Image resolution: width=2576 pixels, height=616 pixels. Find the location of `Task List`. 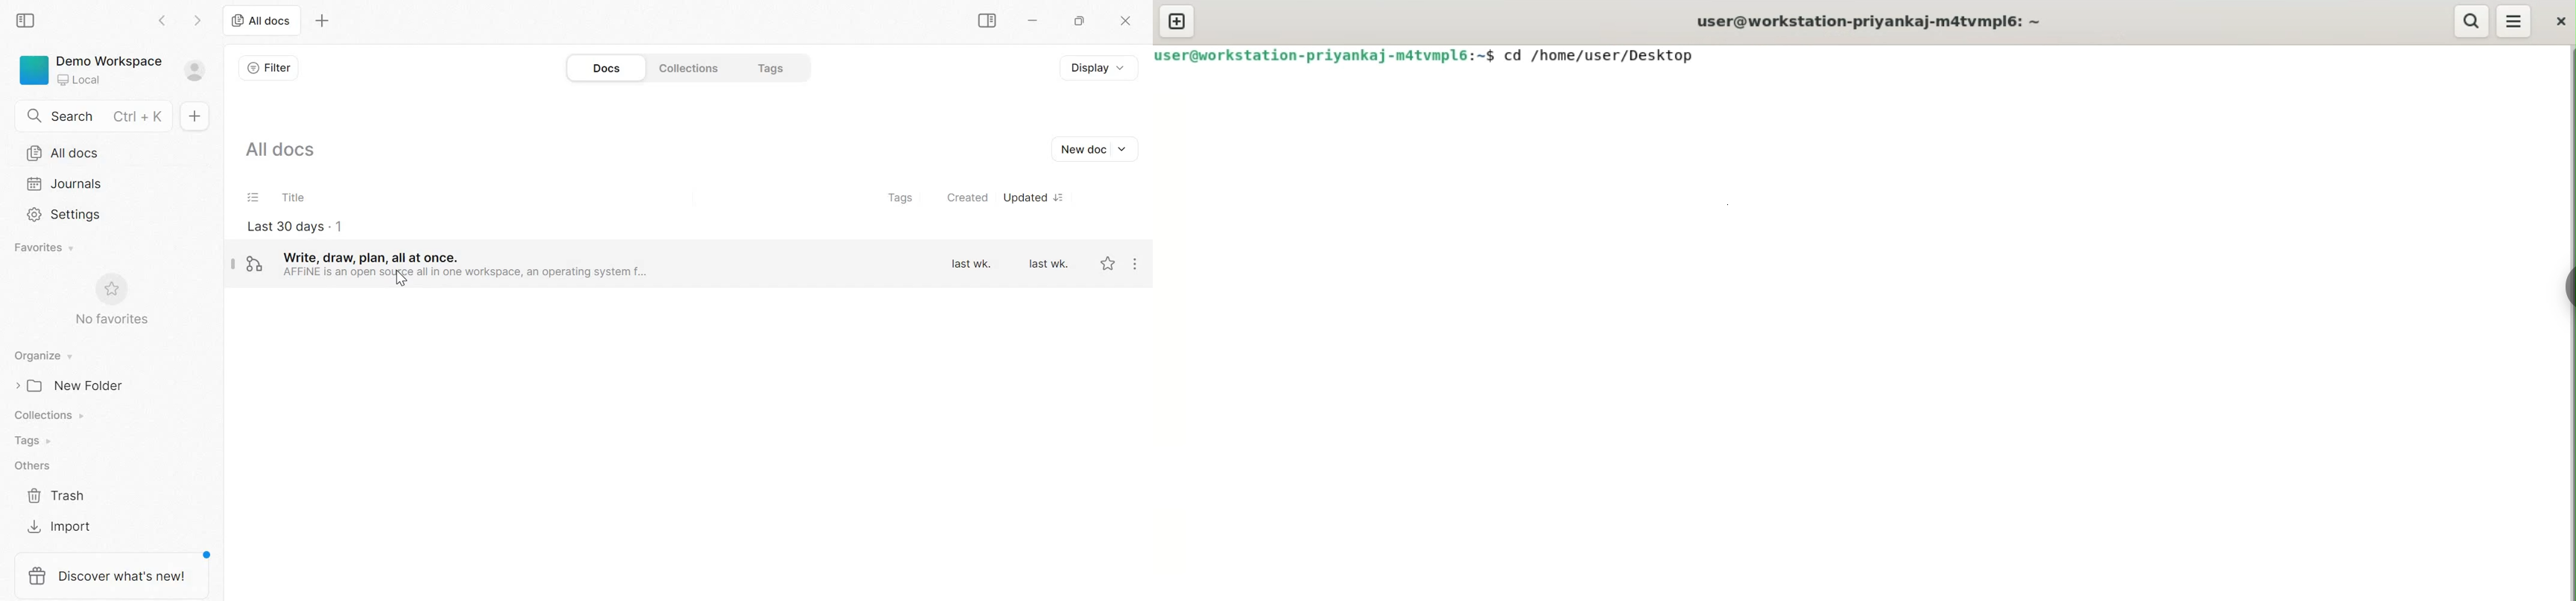

Task List is located at coordinates (252, 197).